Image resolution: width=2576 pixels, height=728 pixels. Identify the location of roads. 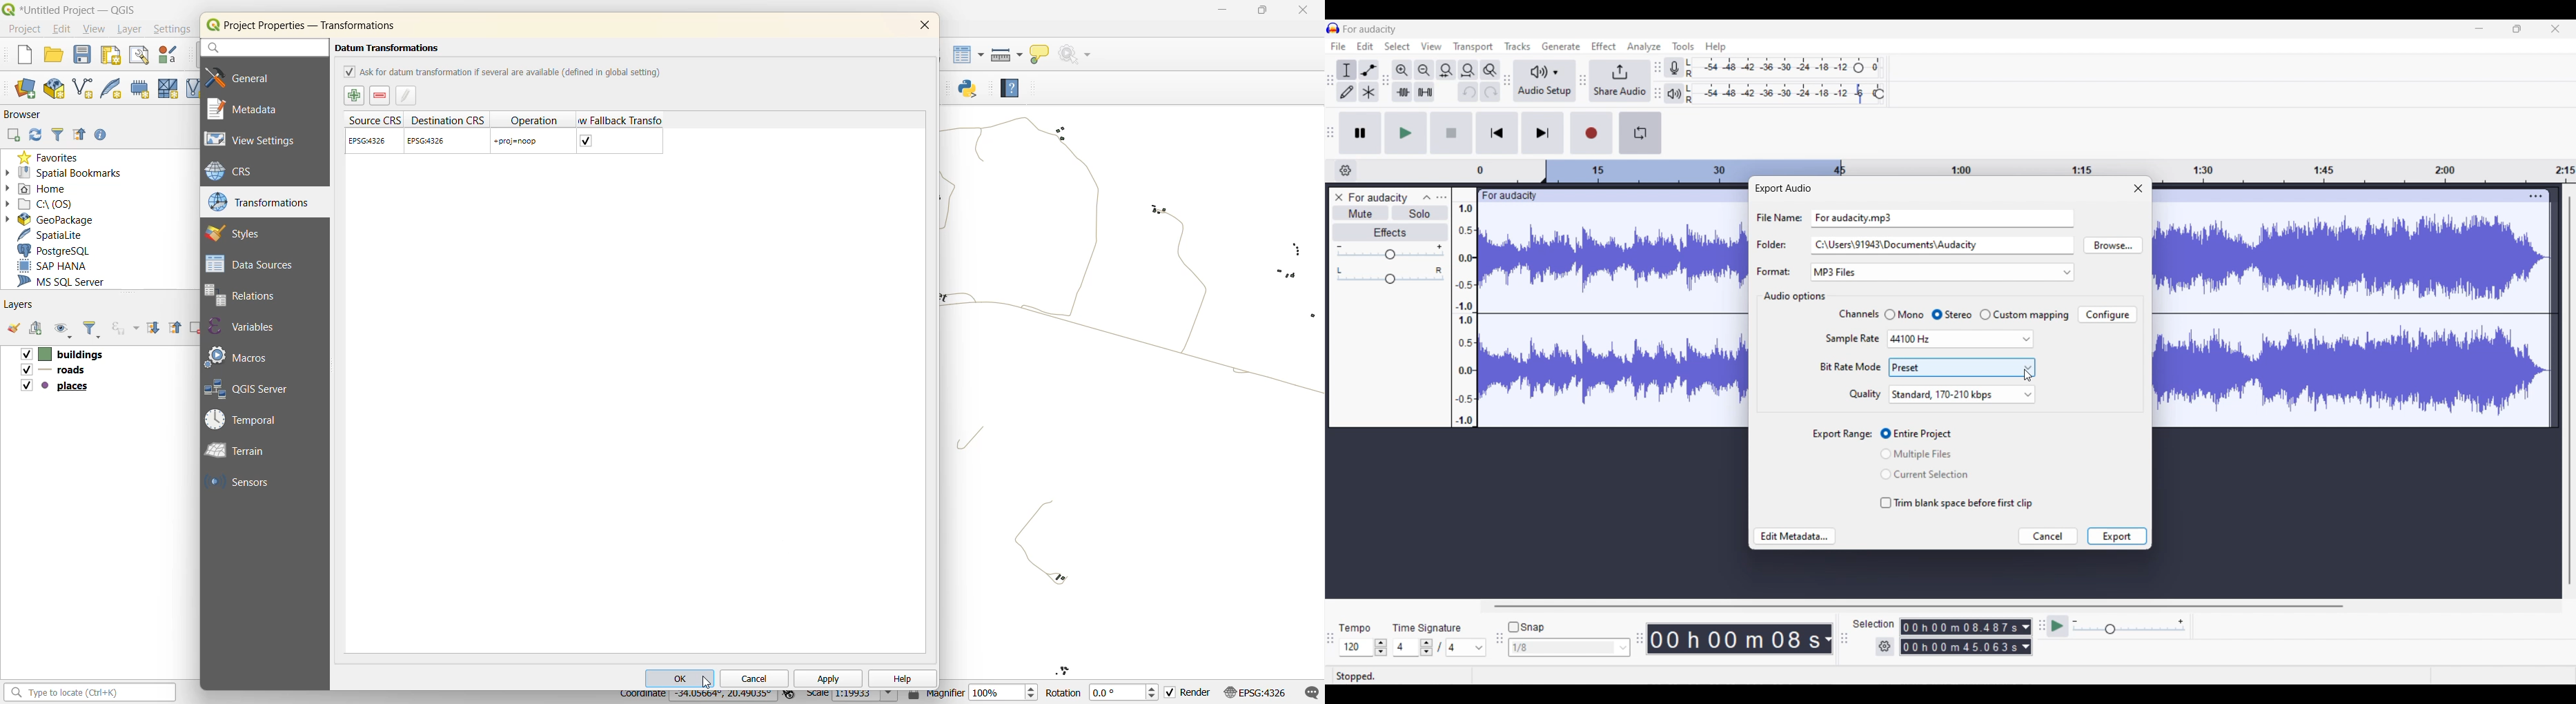
(54, 371).